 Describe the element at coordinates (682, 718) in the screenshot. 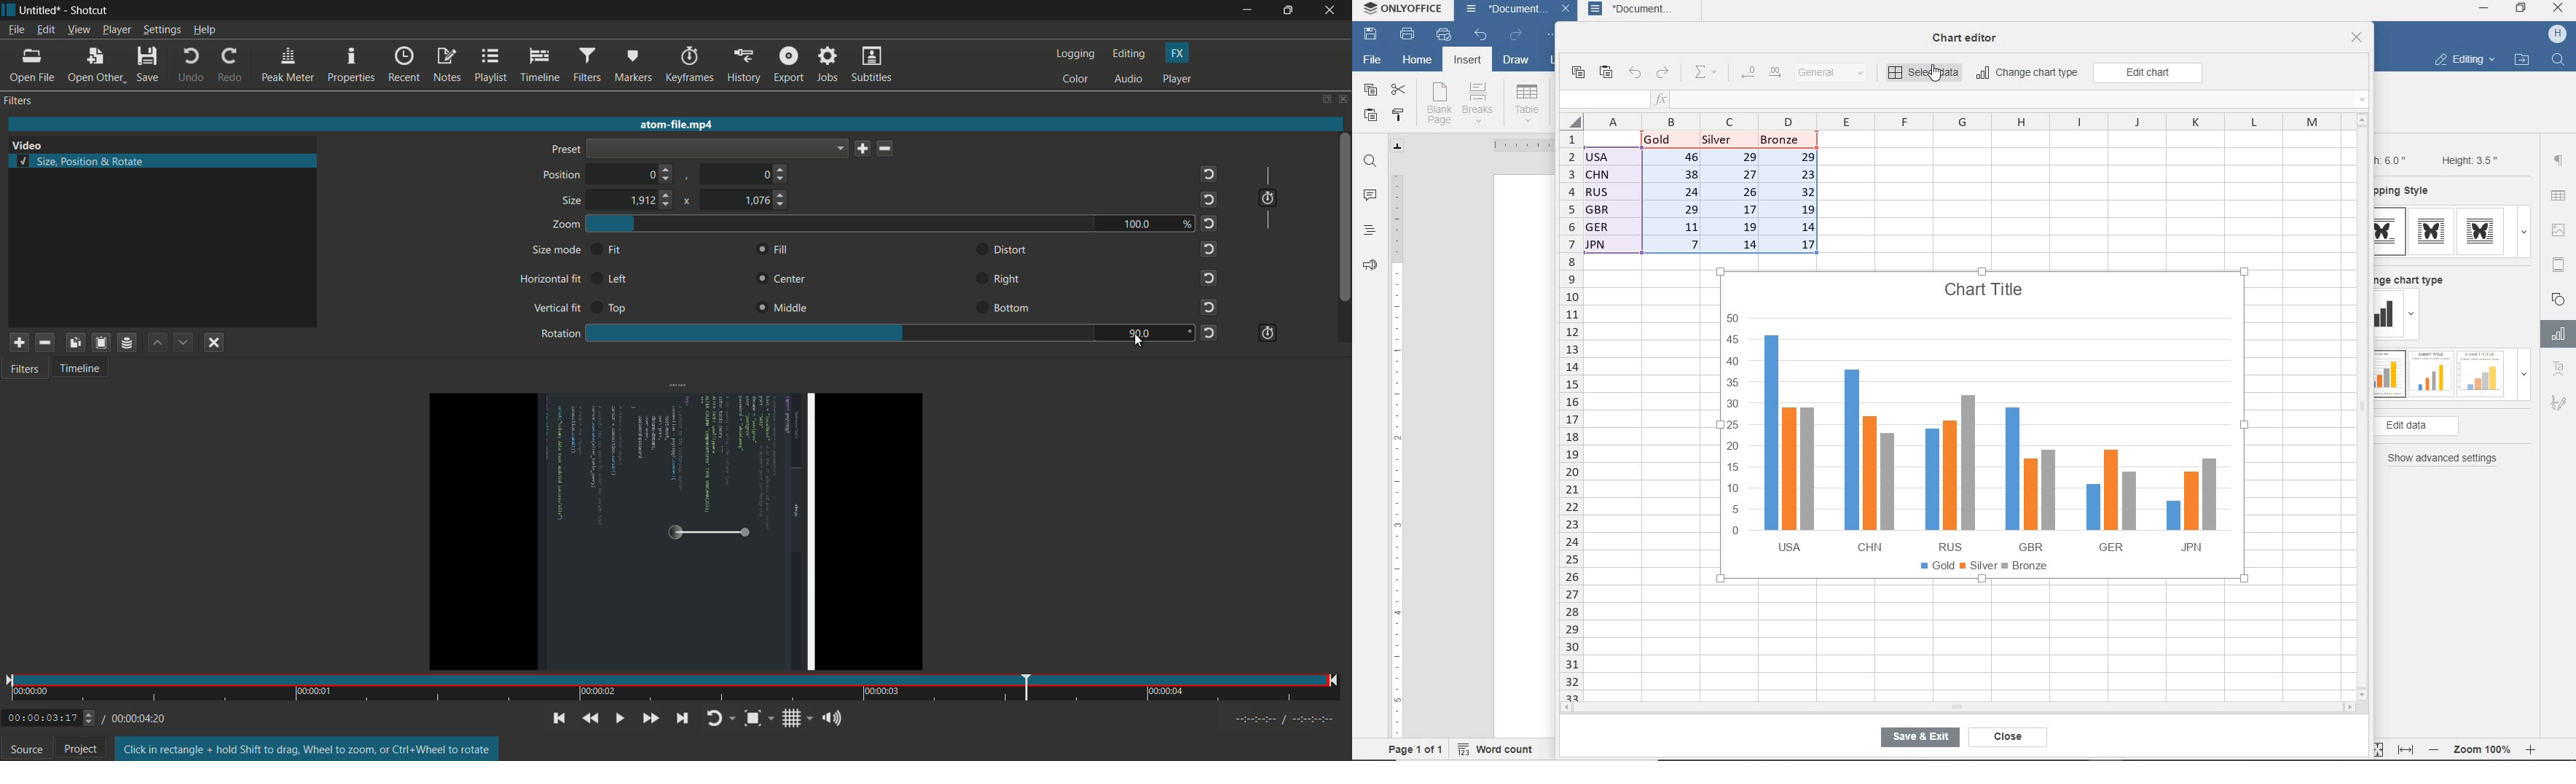

I see `skip to the next point` at that location.